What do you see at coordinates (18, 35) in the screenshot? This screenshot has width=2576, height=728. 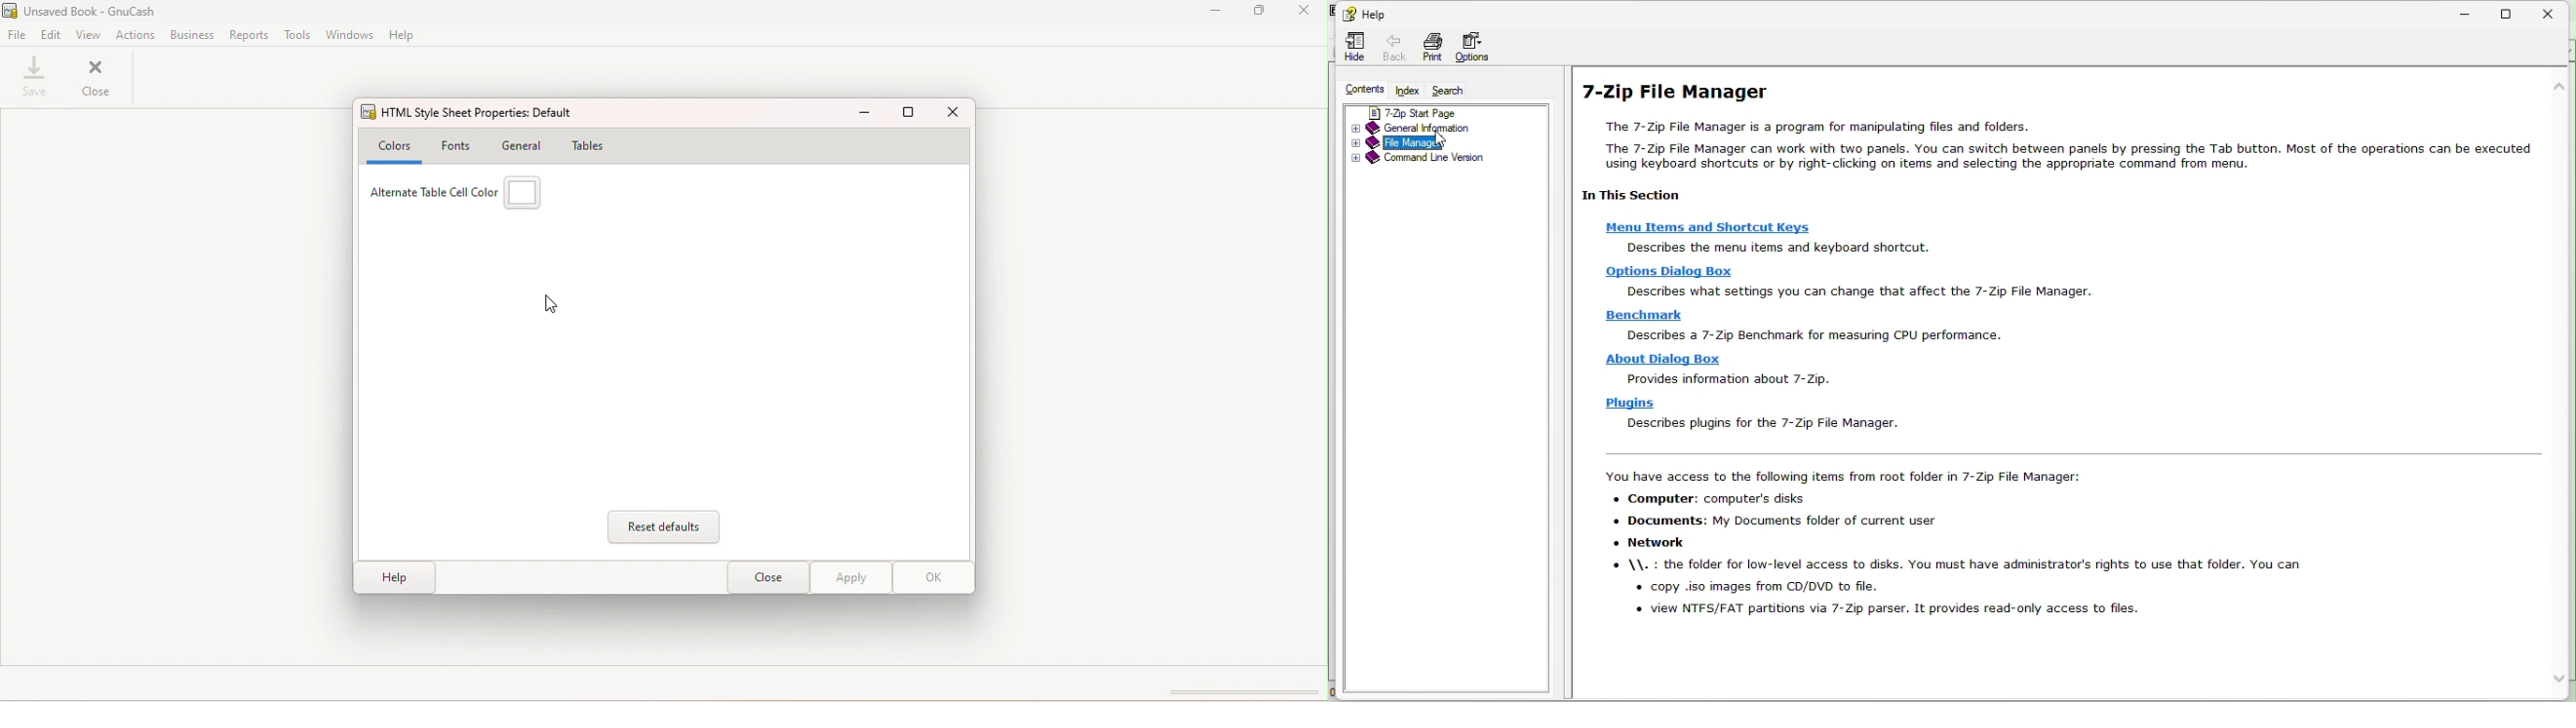 I see `File` at bounding box center [18, 35].